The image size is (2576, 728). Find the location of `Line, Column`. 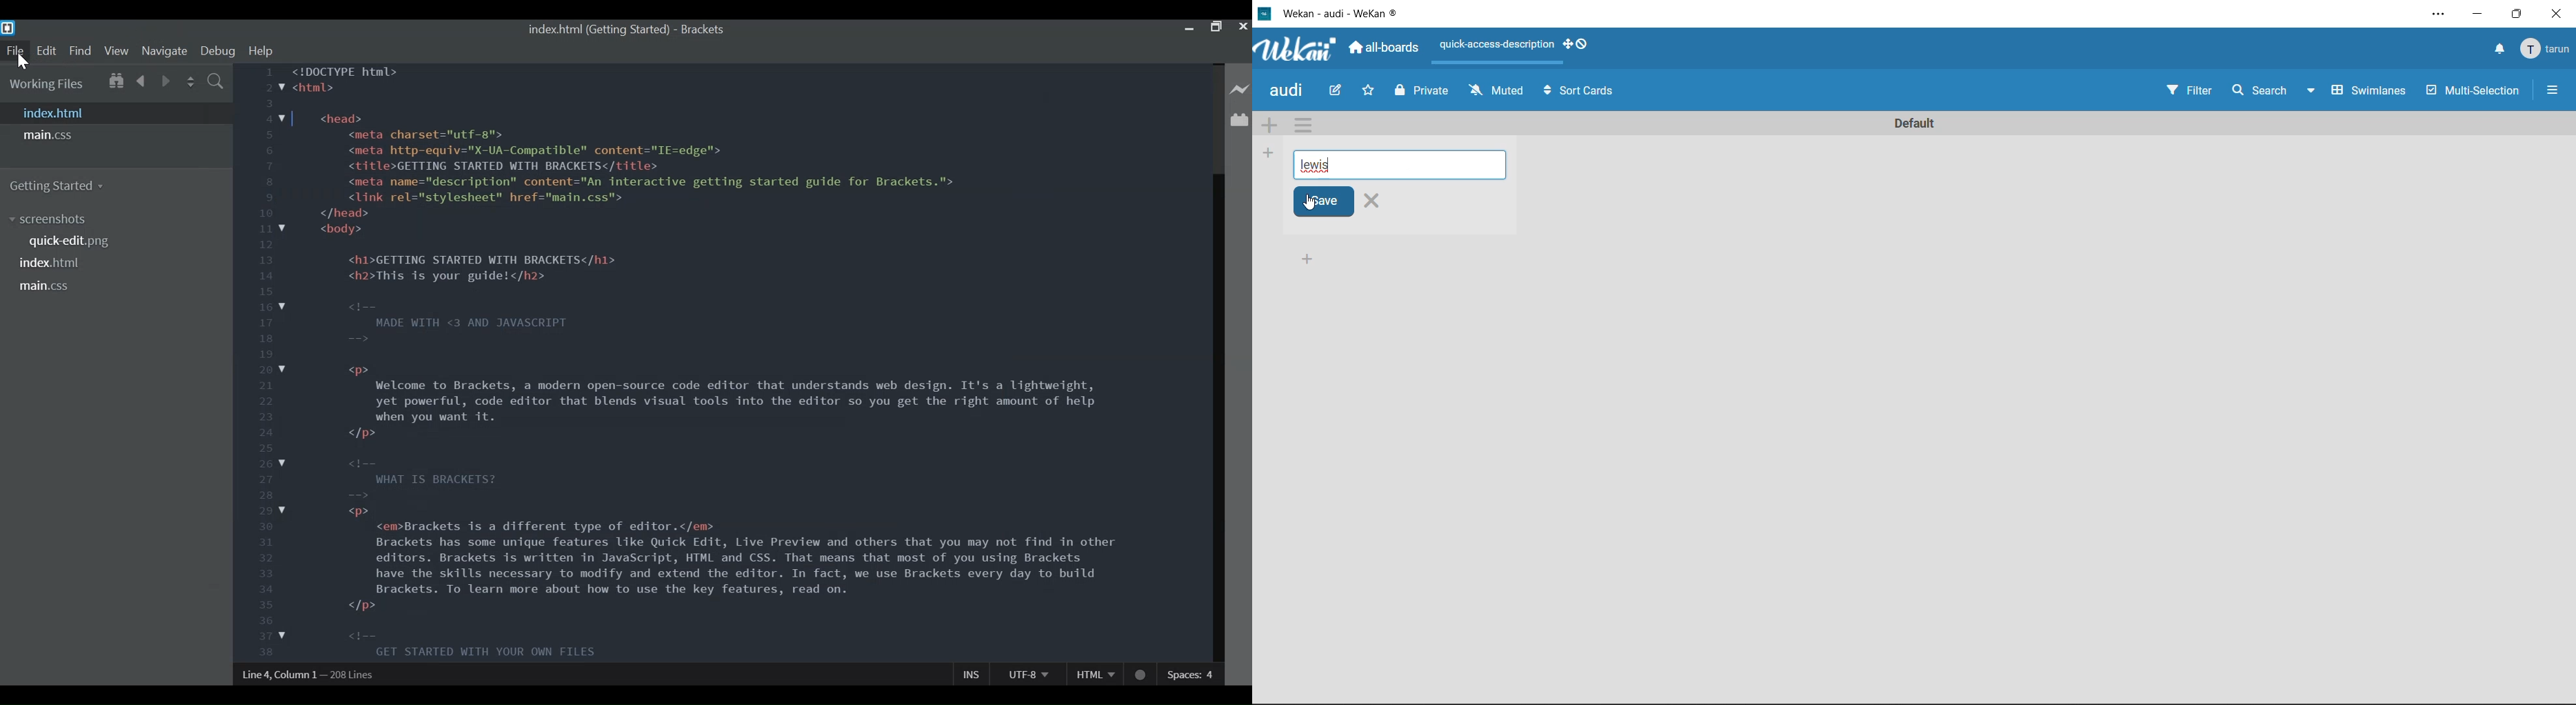

Line, Column is located at coordinates (307, 674).